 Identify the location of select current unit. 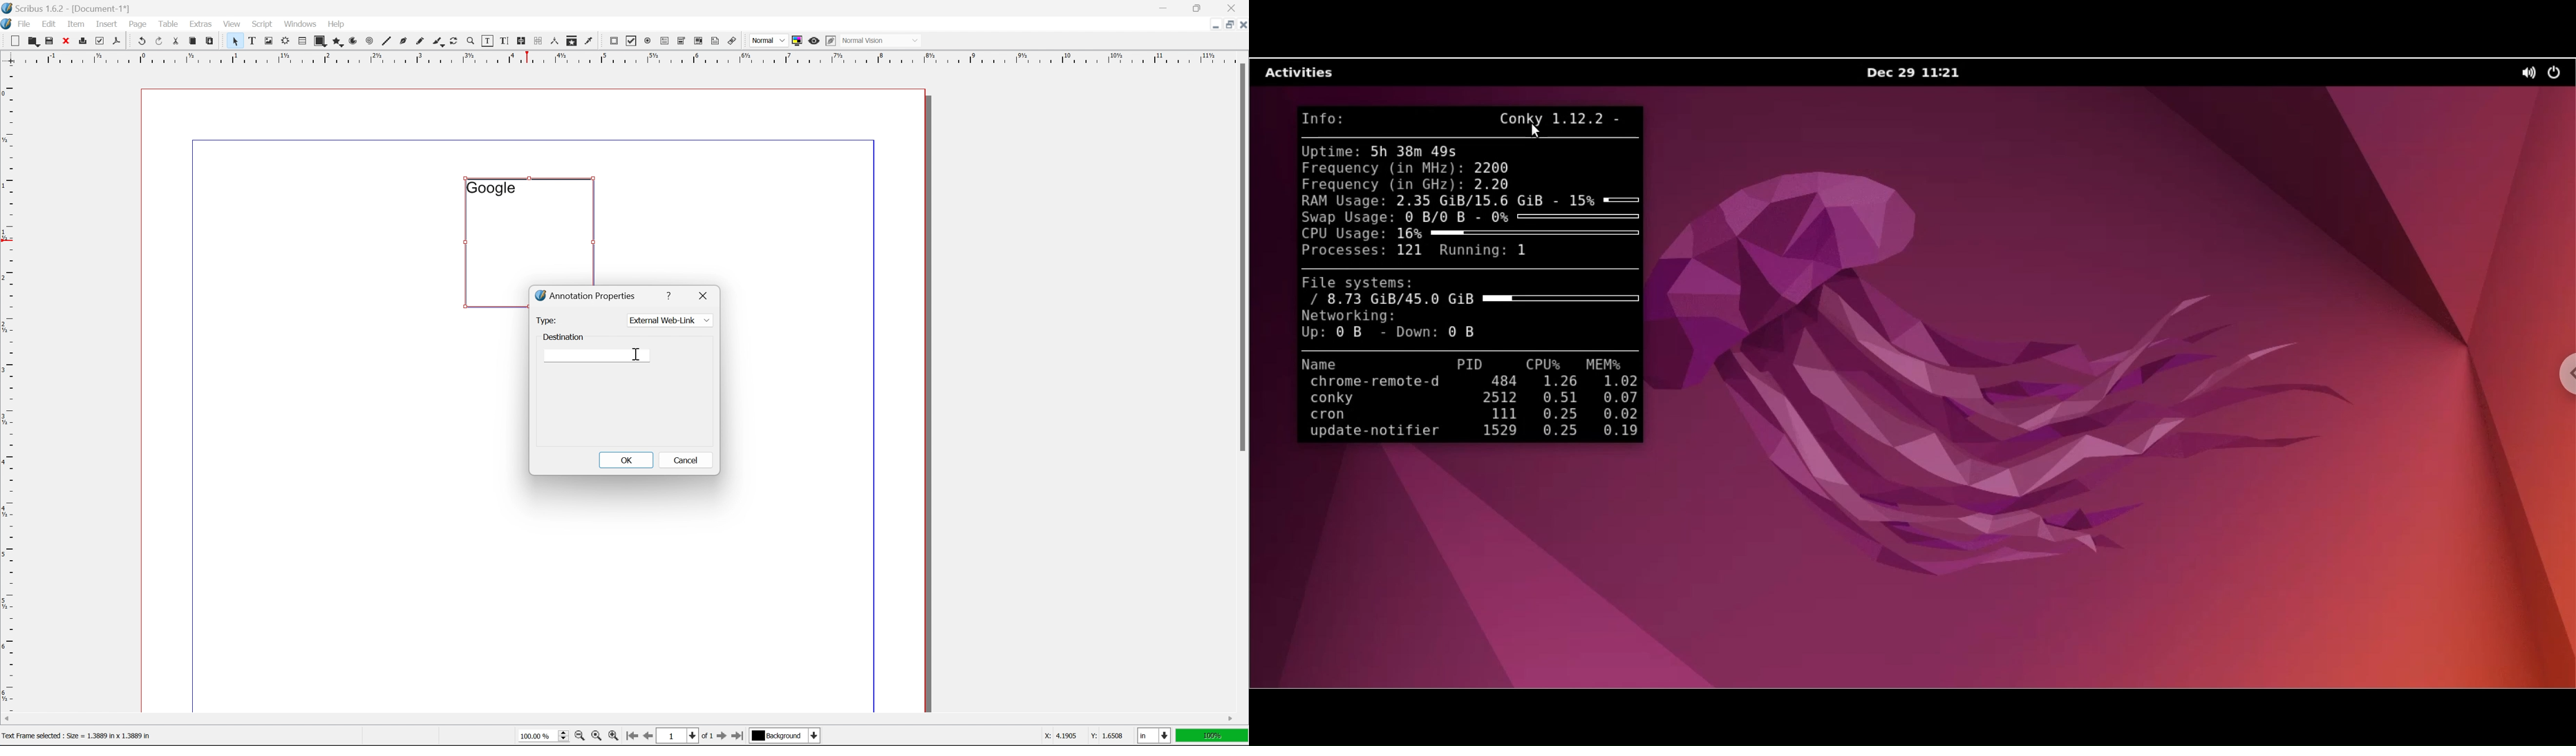
(1155, 736).